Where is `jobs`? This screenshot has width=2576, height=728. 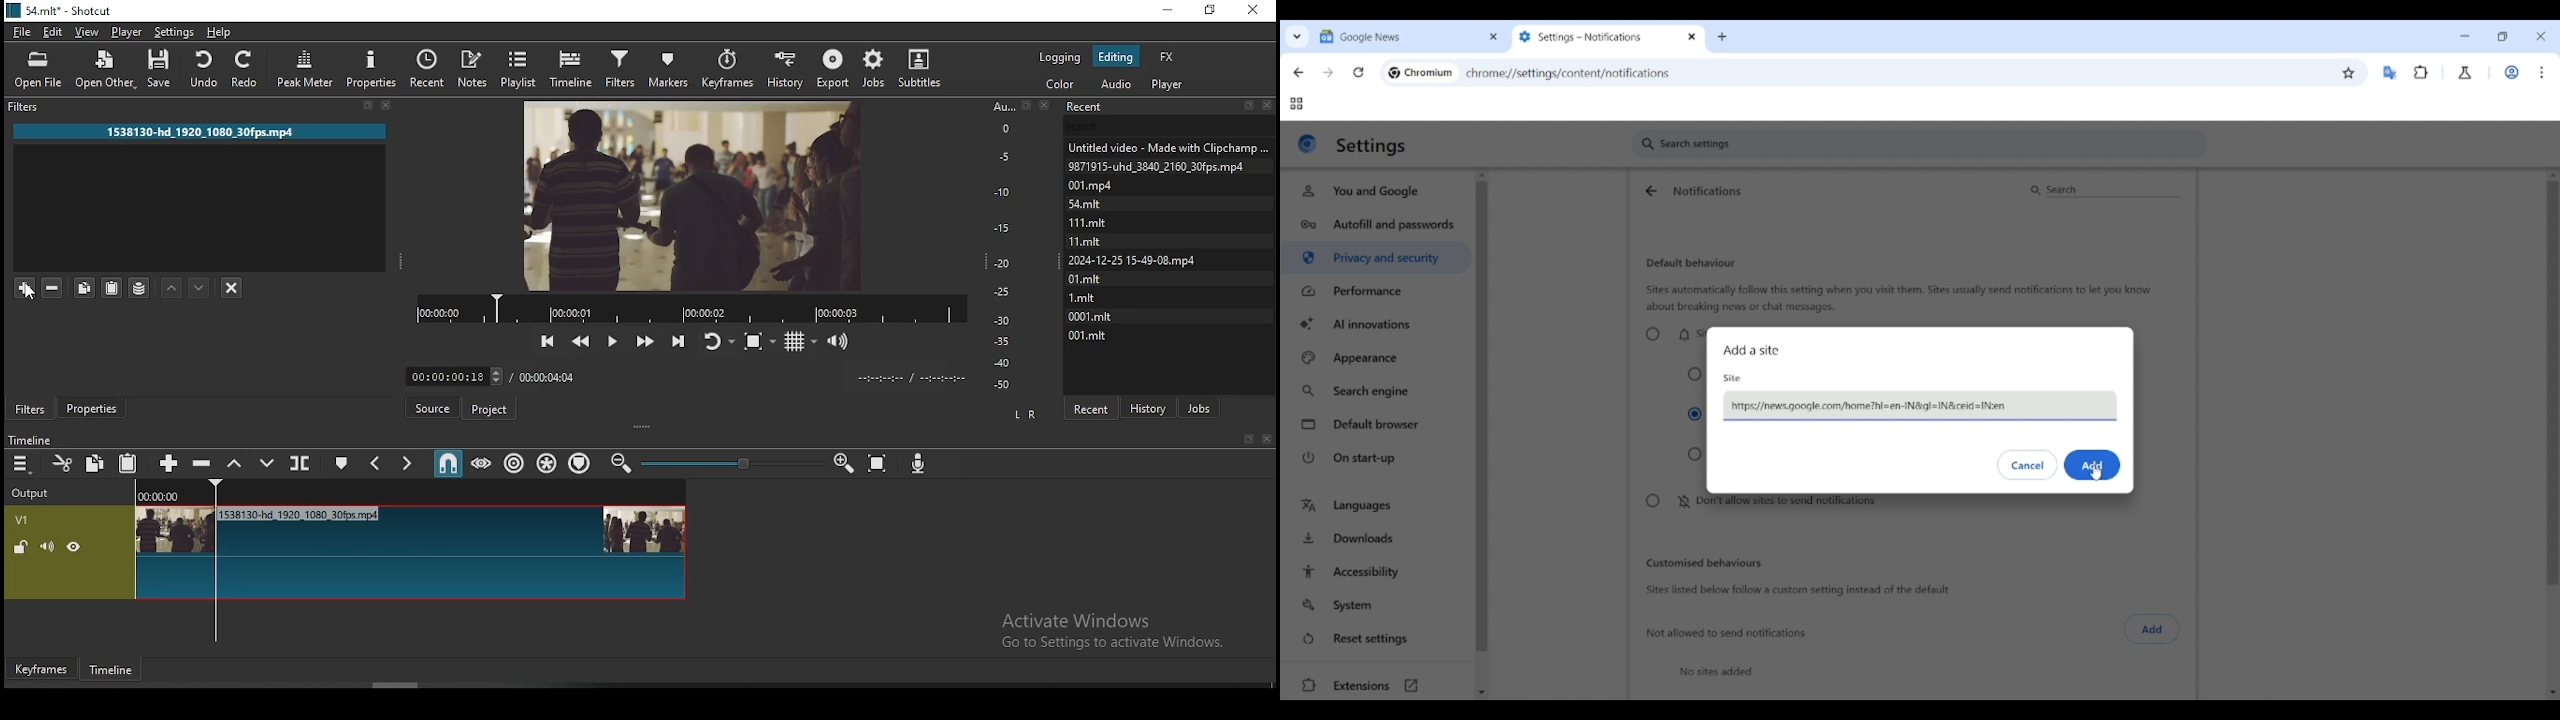
jobs is located at coordinates (873, 67).